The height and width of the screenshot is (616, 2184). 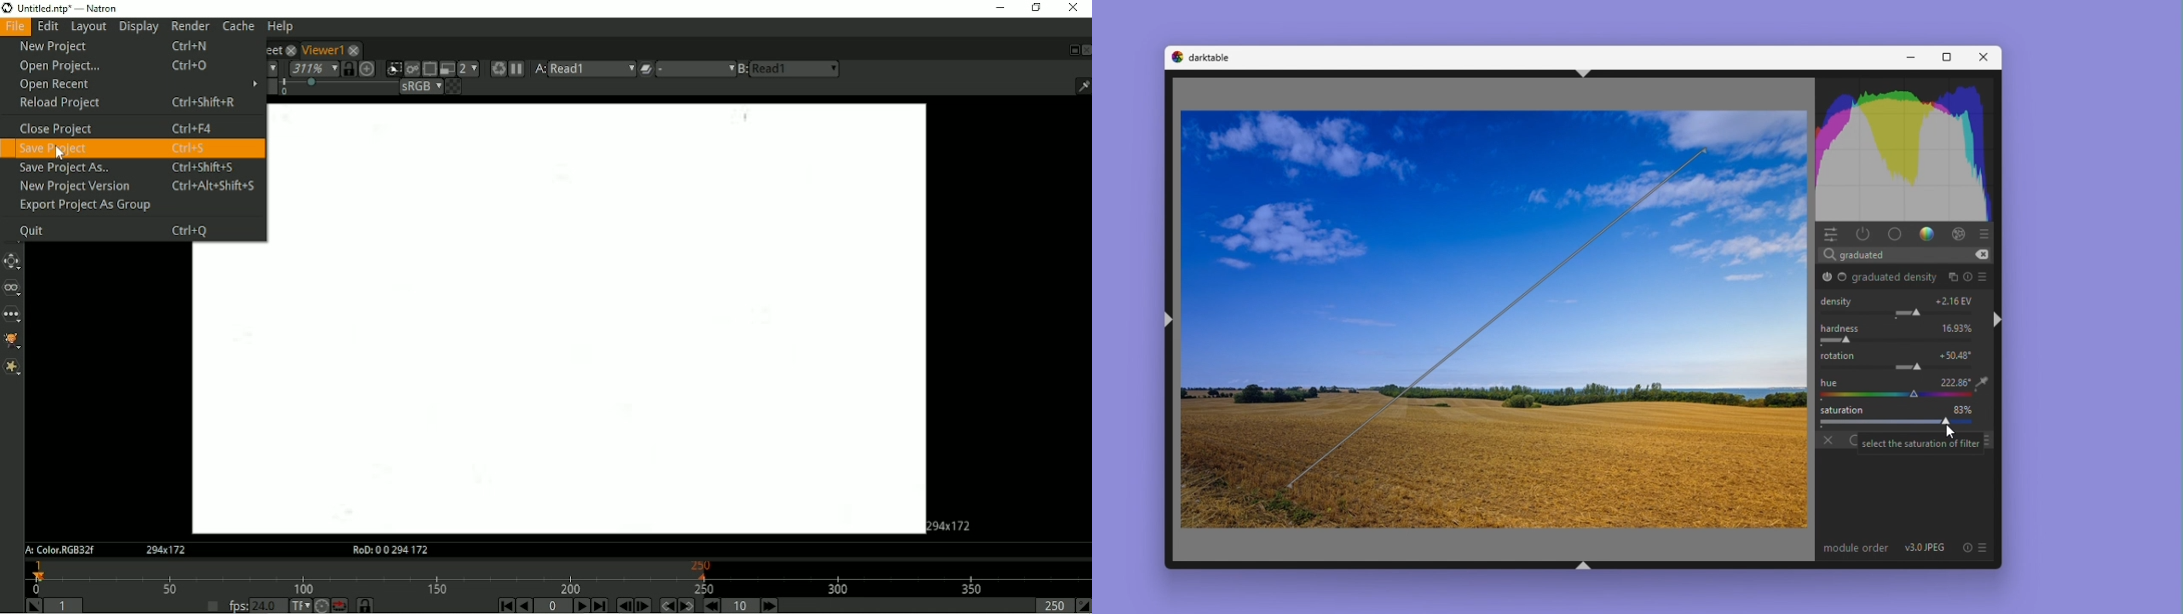 What do you see at coordinates (46, 26) in the screenshot?
I see `Edit` at bounding box center [46, 26].